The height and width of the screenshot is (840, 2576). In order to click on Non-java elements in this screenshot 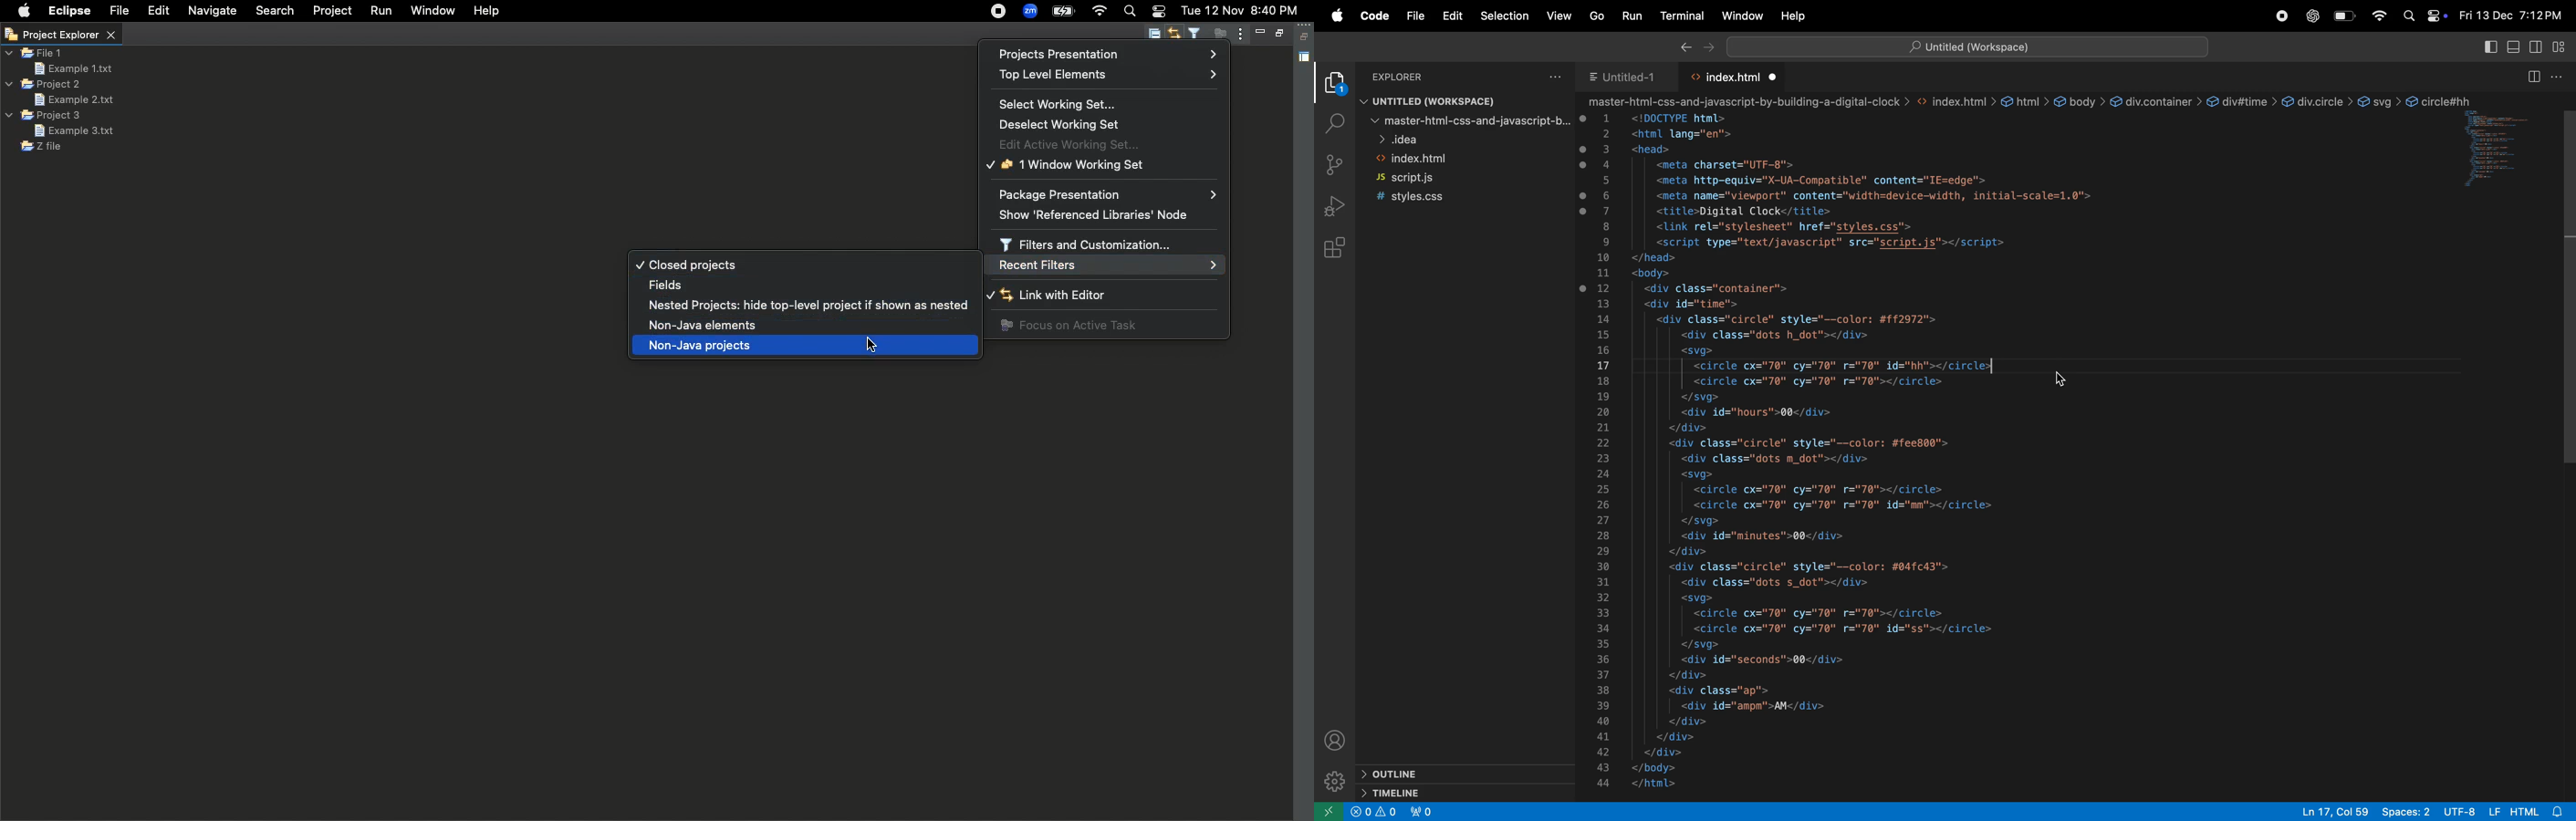, I will do `click(705, 326)`.